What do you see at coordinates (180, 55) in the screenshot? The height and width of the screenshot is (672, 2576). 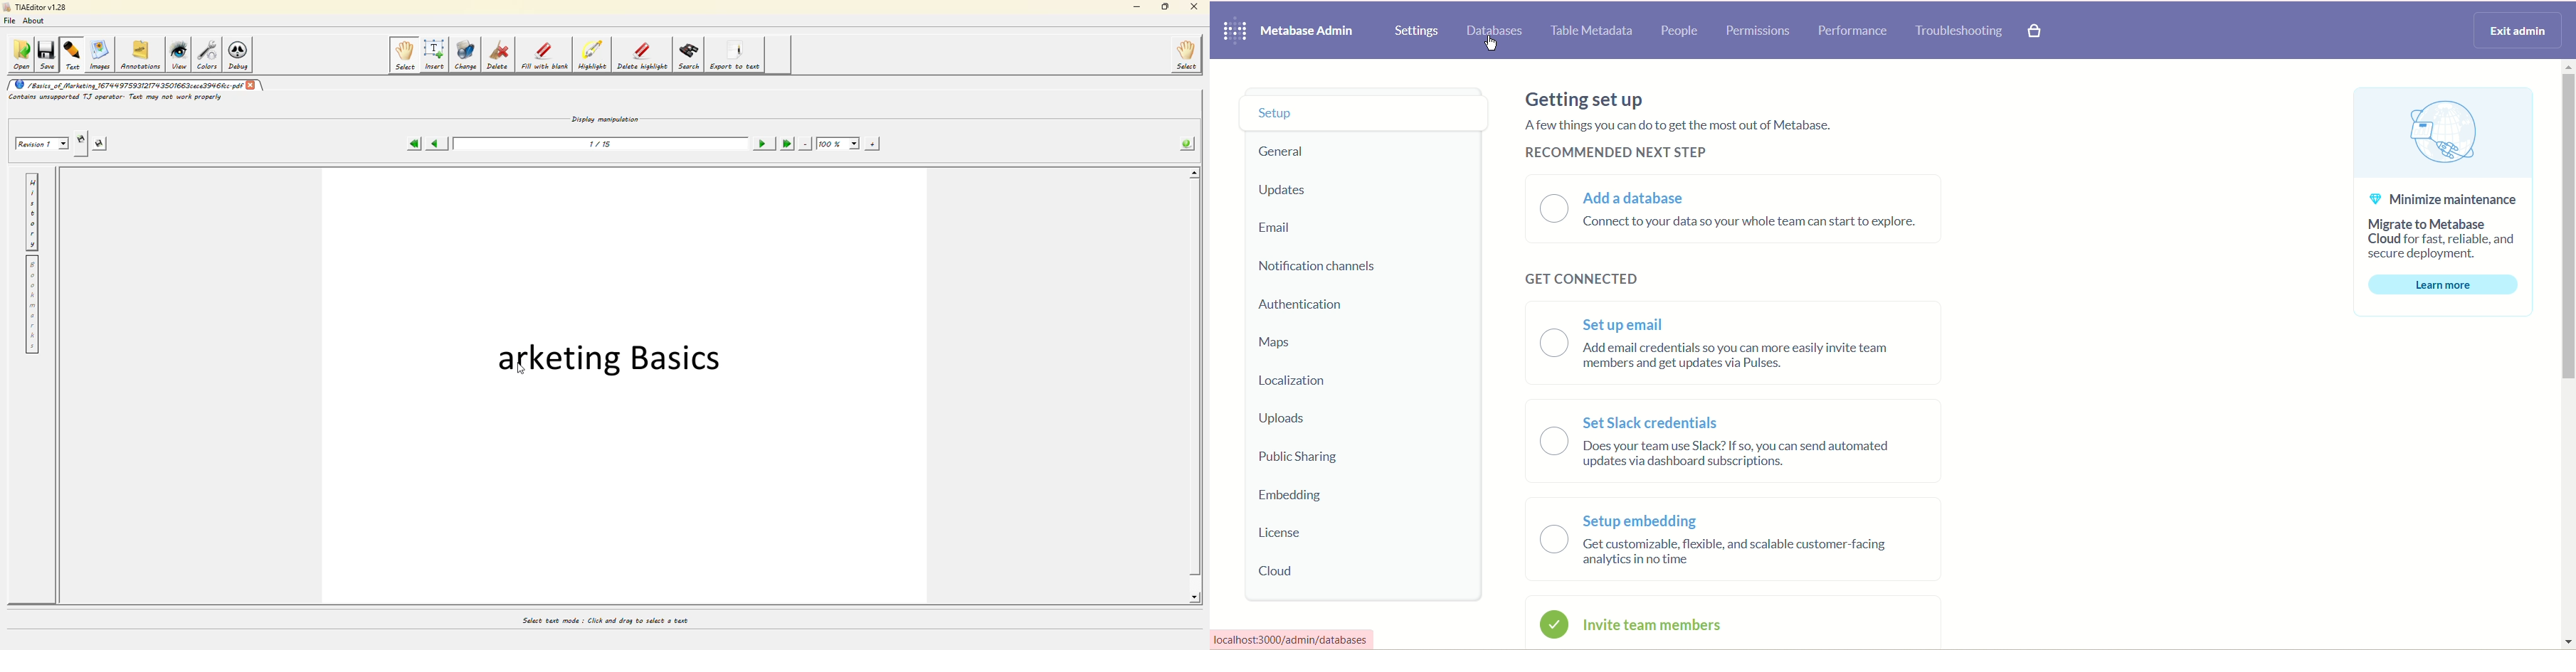 I see `view` at bounding box center [180, 55].